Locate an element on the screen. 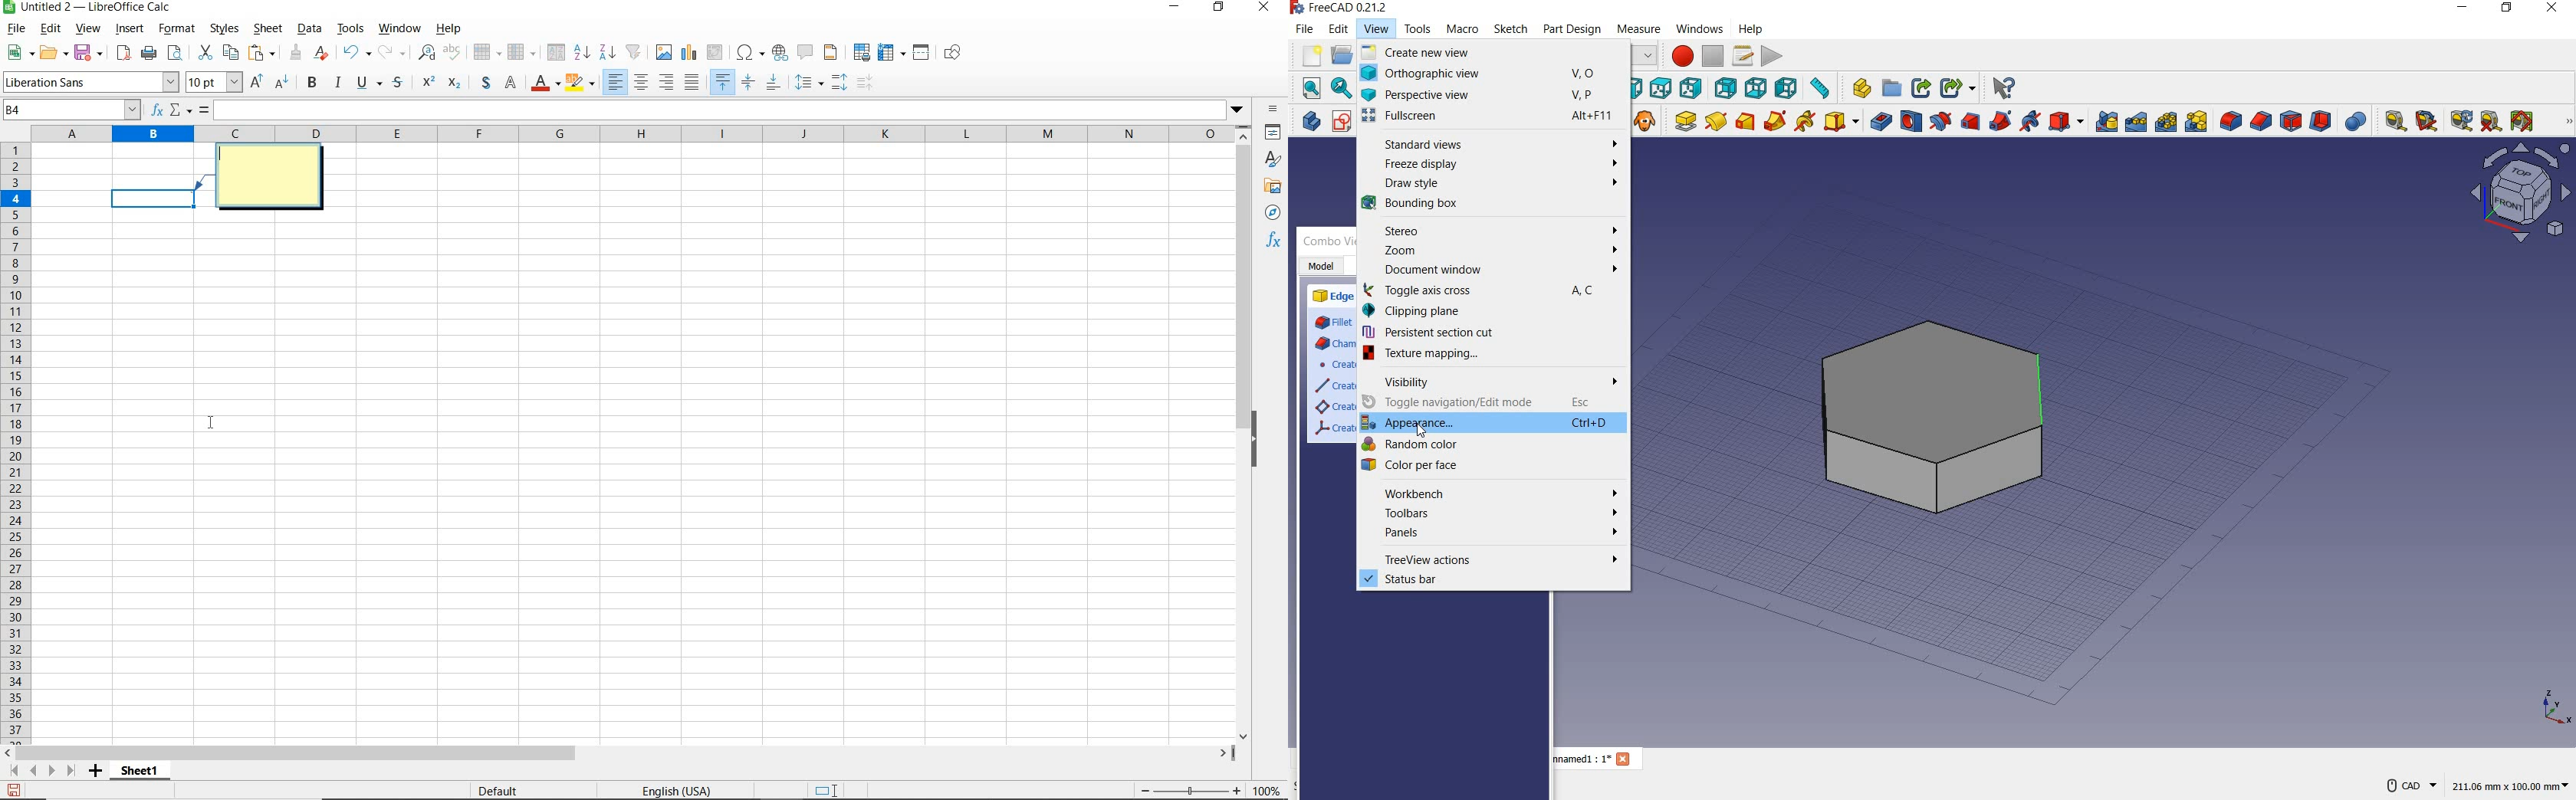 The image size is (2576, 812). document window is located at coordinates (1492, 269).